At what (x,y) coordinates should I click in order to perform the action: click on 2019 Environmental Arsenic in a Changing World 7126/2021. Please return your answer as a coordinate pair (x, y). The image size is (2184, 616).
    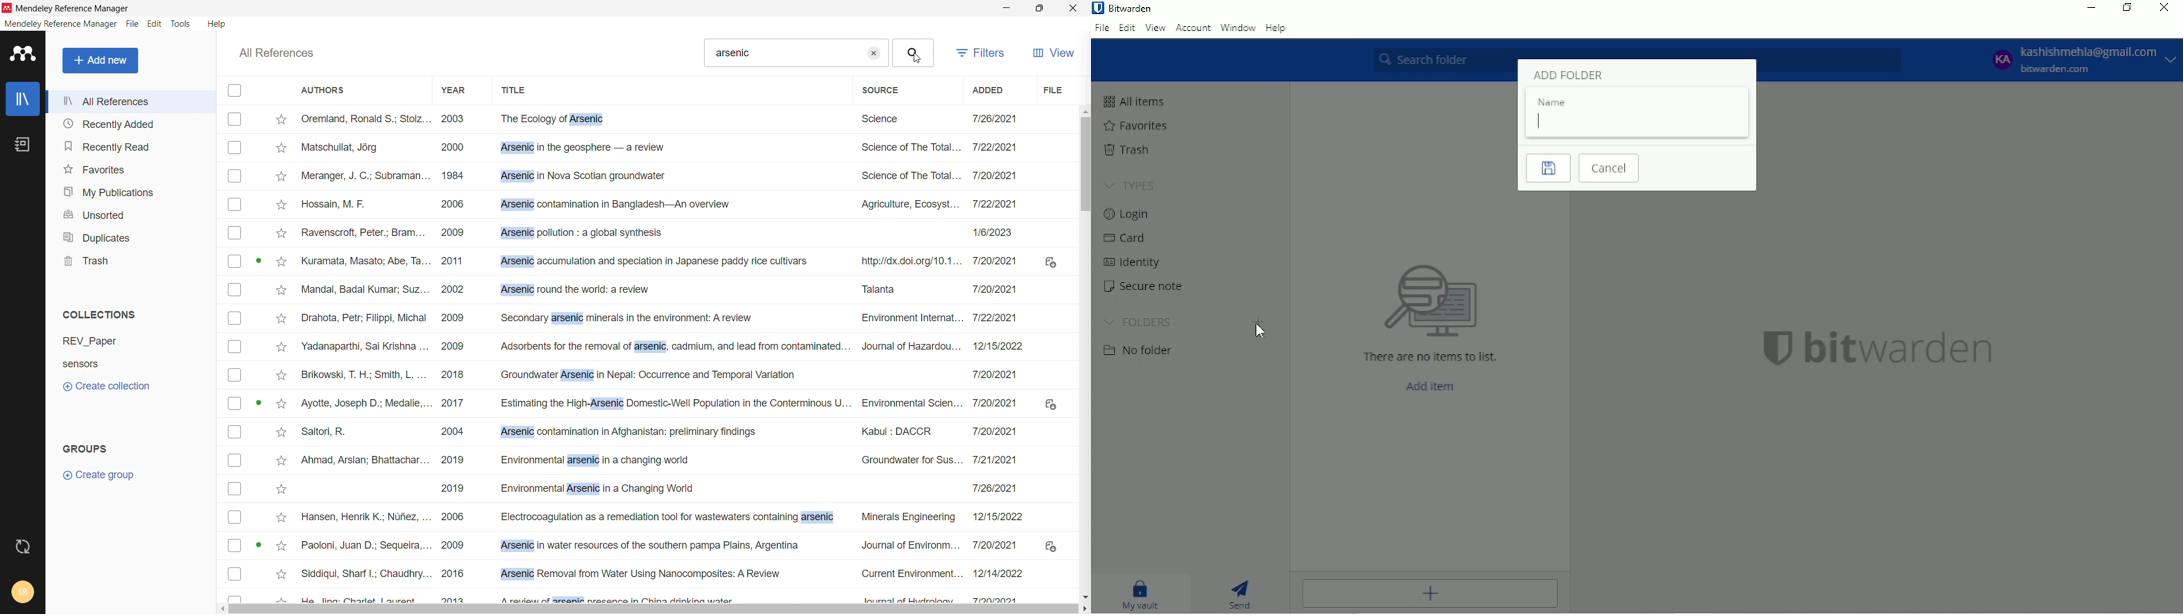
    Looking at the image, I should click on (659, 489).